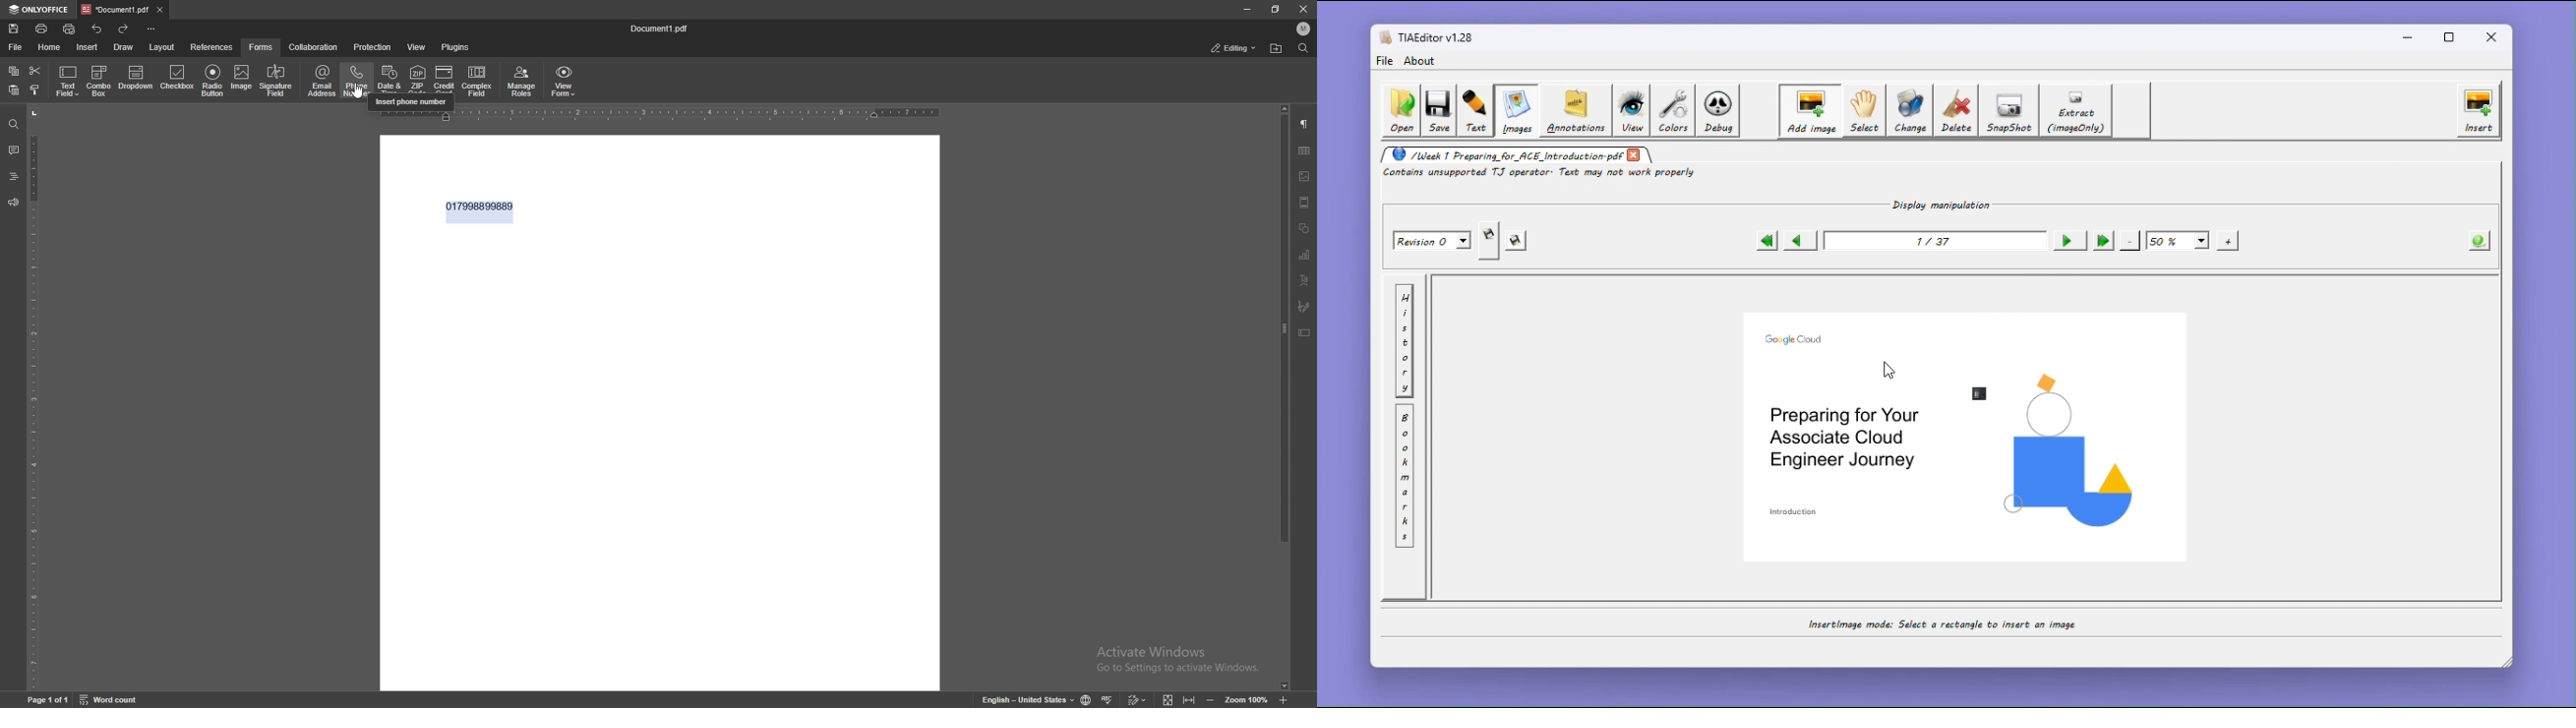 The height and width of the screenshot is (728, 2576). I want to click on undo, so click(97, 30).